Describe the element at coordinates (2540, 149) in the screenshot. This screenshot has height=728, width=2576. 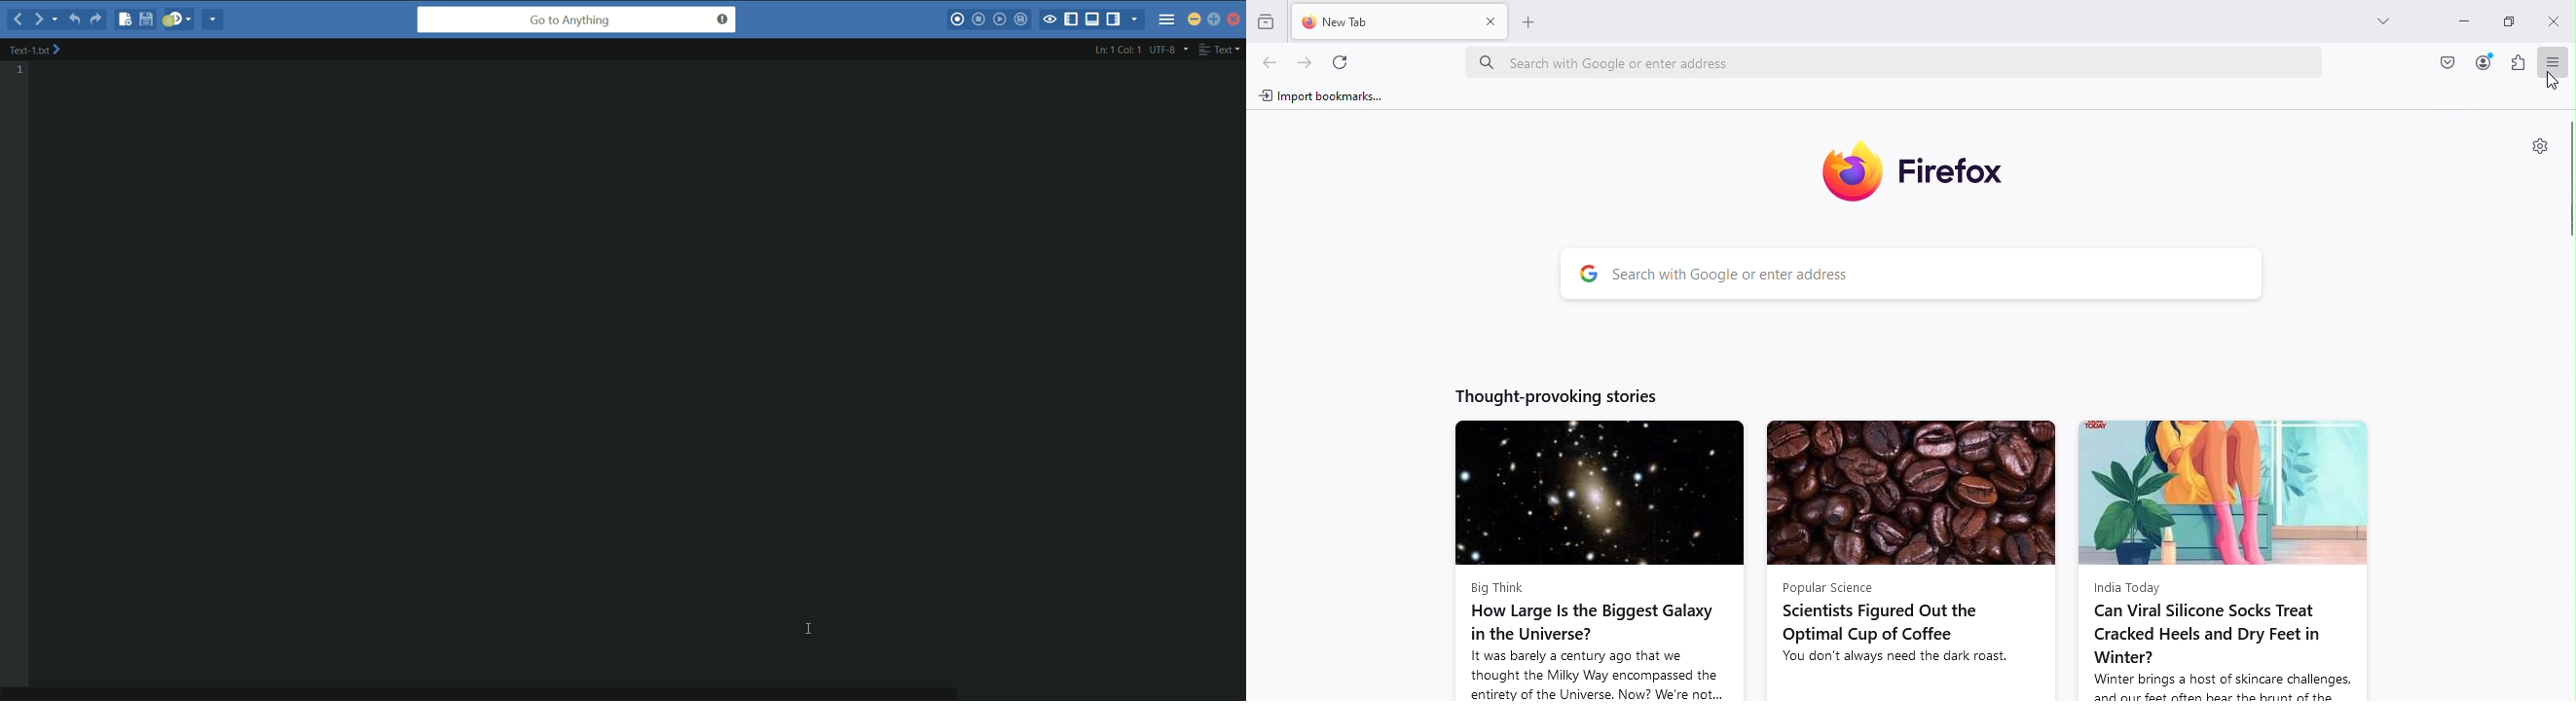
I see `Personalize new tab` at that location.